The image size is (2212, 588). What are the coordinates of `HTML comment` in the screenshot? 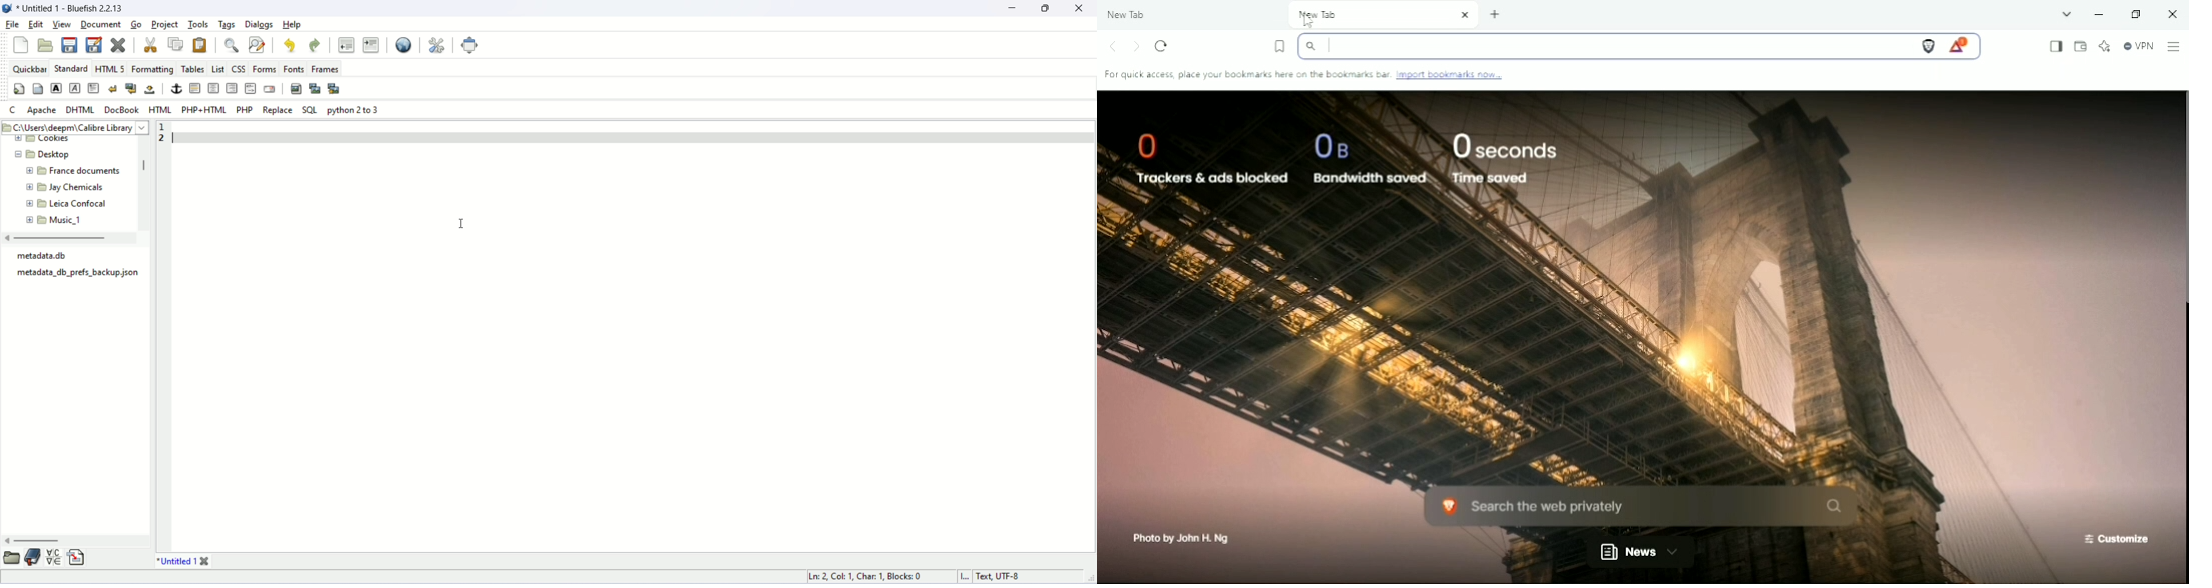 It's located at (250, 87).